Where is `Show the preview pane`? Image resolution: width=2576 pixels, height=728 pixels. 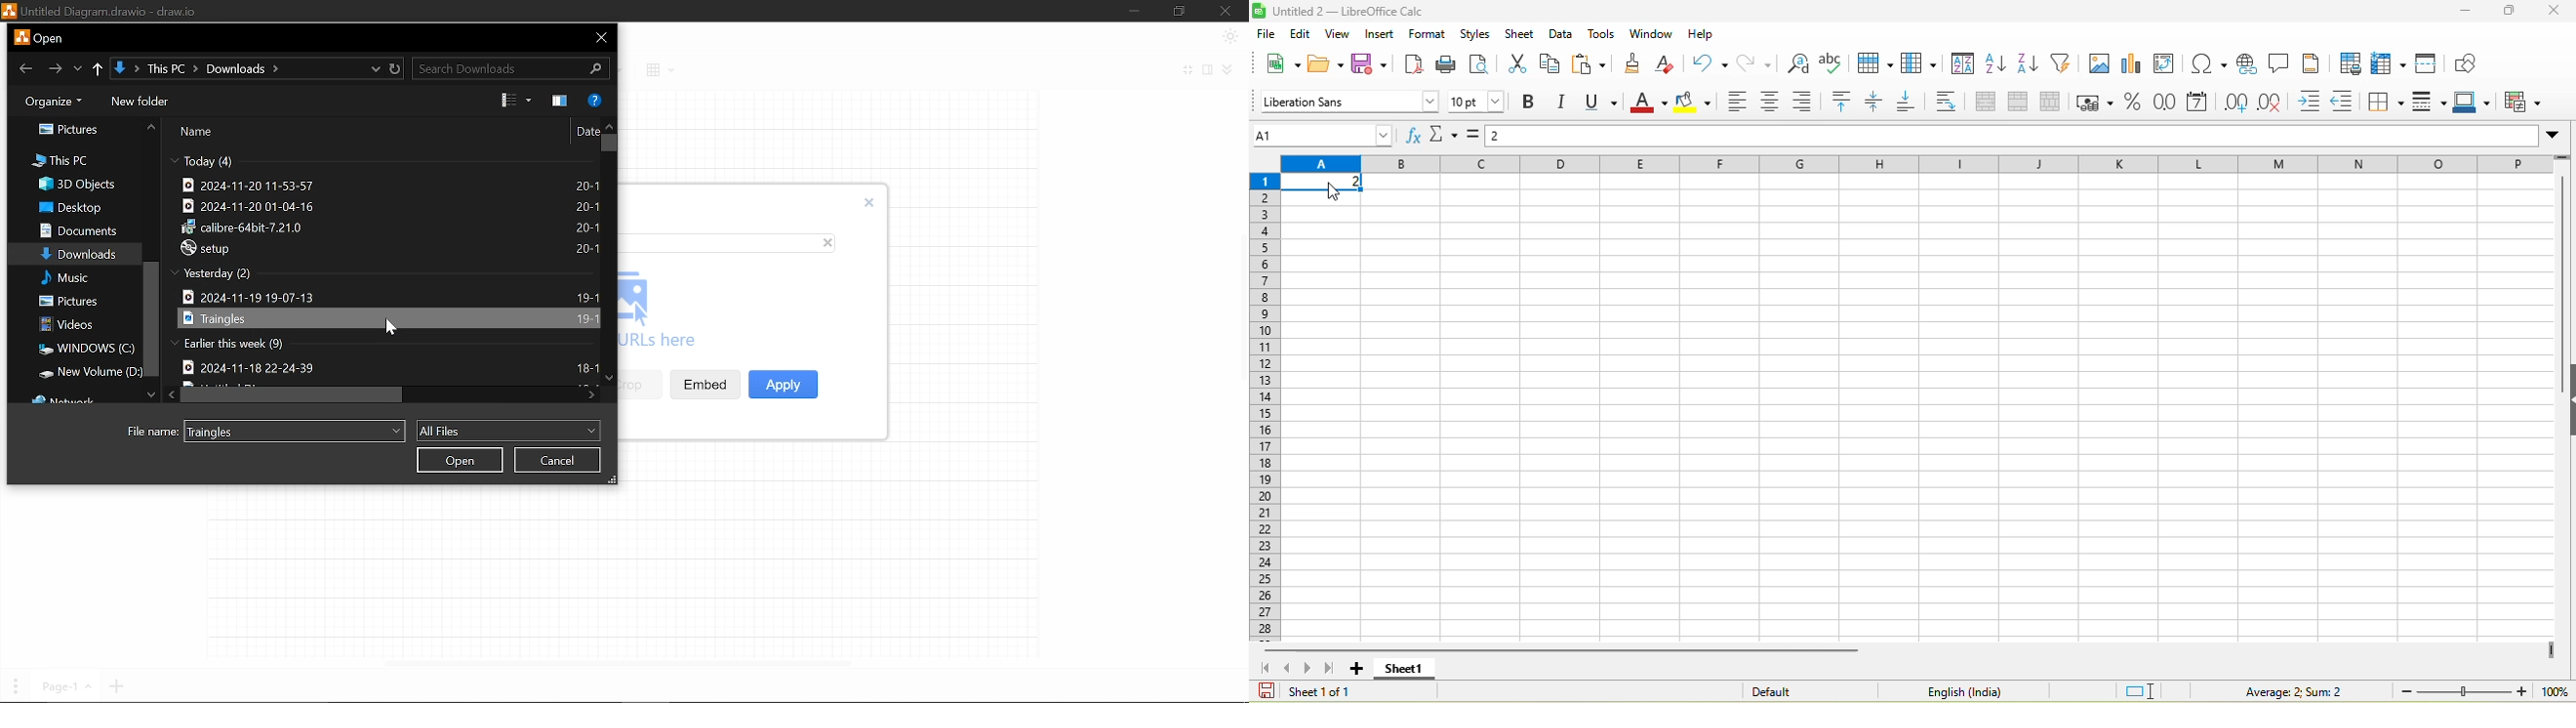
Show the preview pane is located at coordinates (558, 102).